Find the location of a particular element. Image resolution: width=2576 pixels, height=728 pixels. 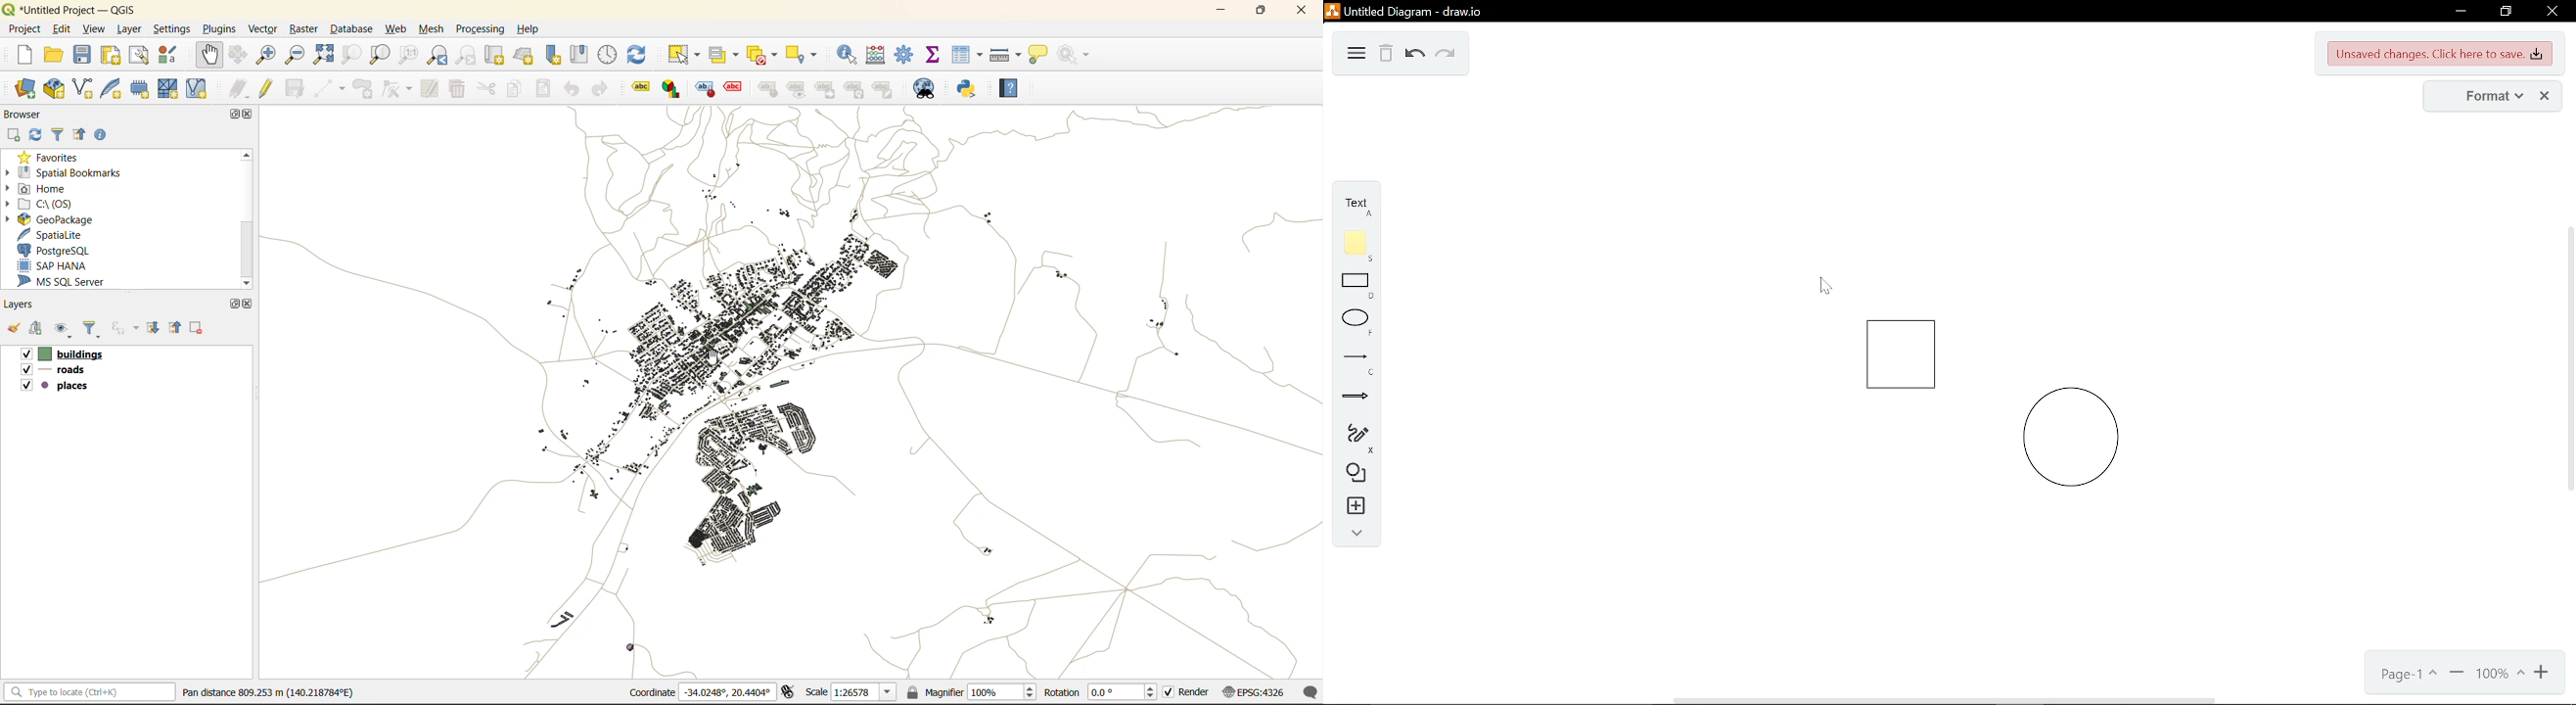

zoom selection is located at coordinates (355, 57).